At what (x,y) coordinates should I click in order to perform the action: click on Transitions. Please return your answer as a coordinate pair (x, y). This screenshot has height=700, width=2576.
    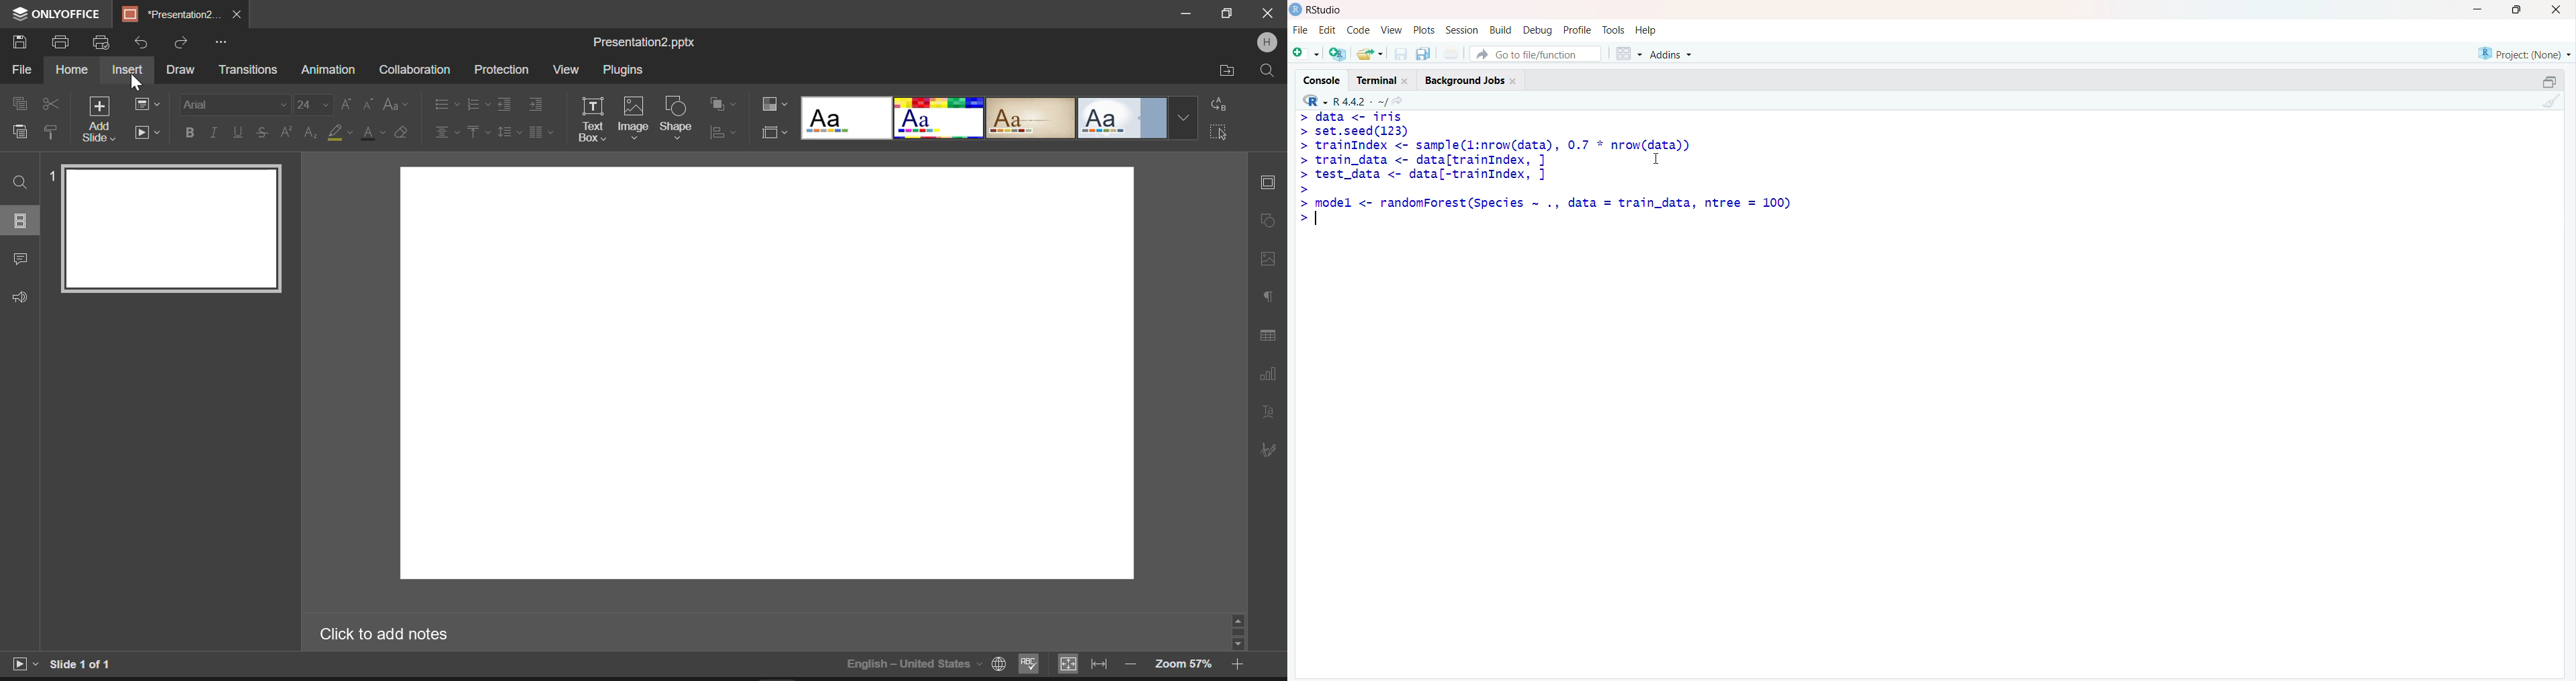
    Looking at the image, I should click on (249, 70).